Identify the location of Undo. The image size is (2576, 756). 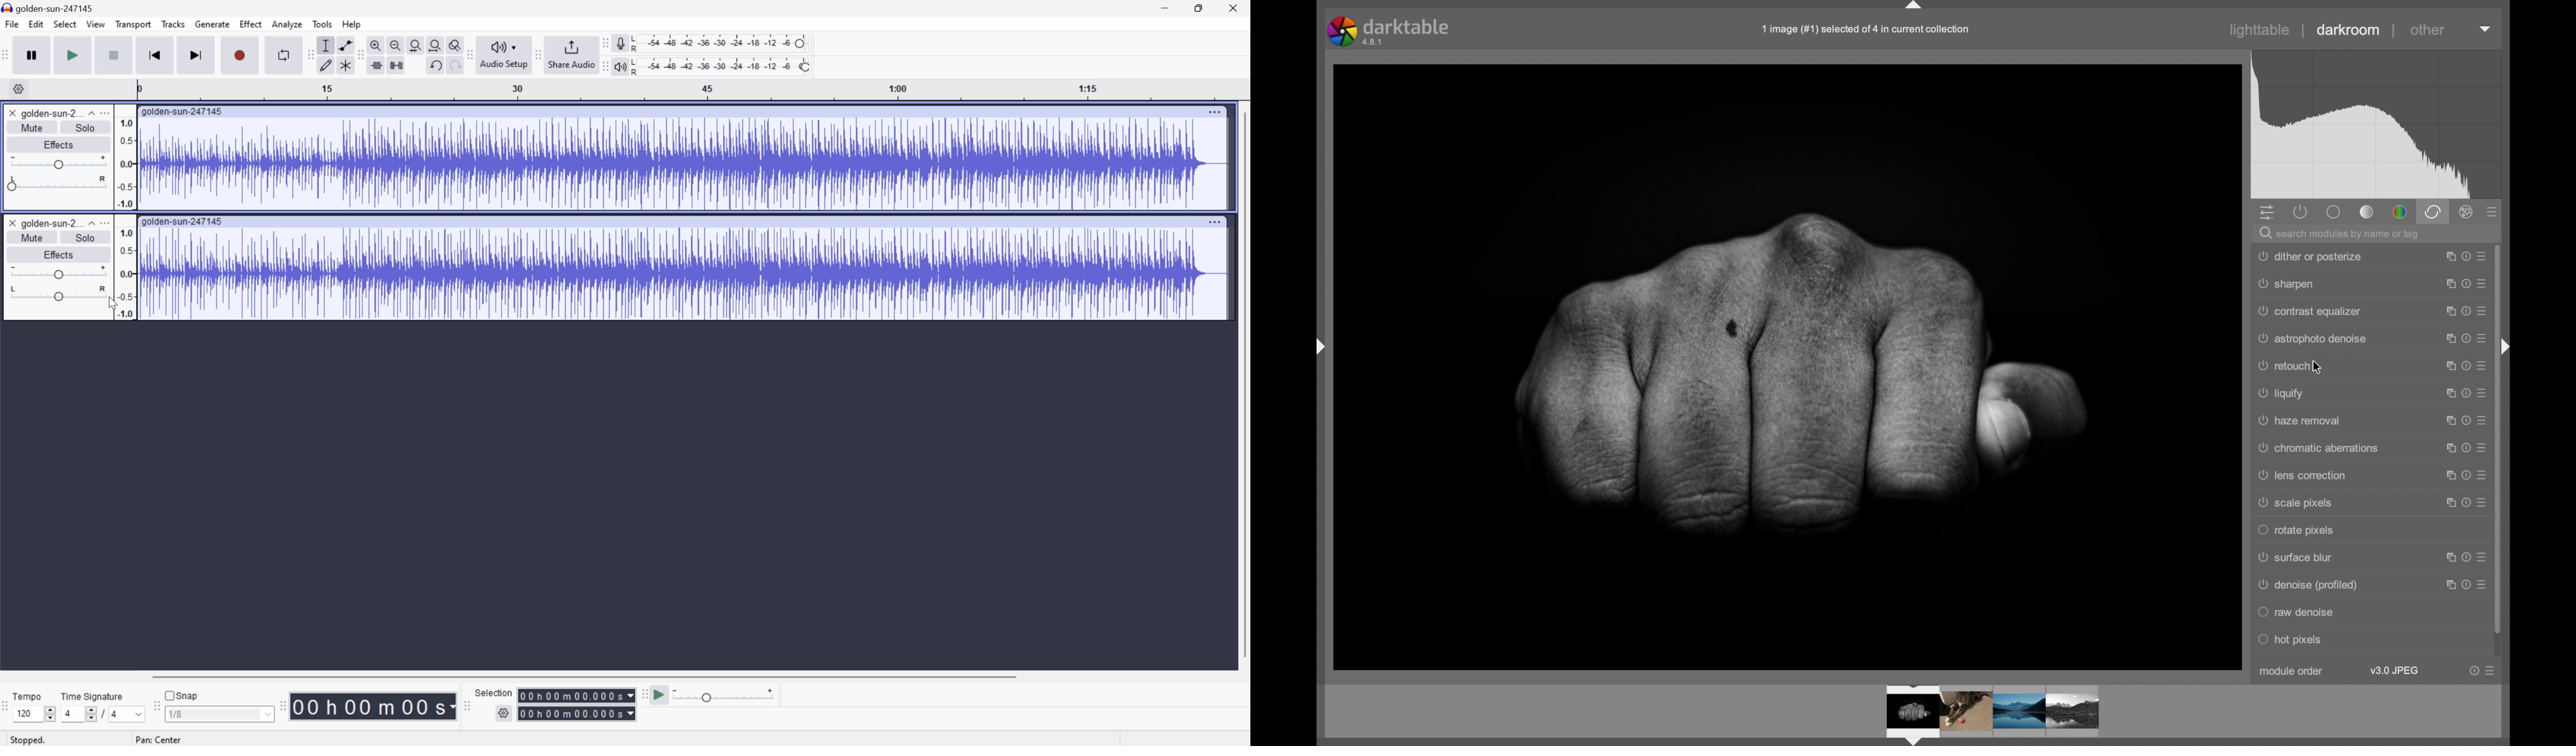
(439, 66).